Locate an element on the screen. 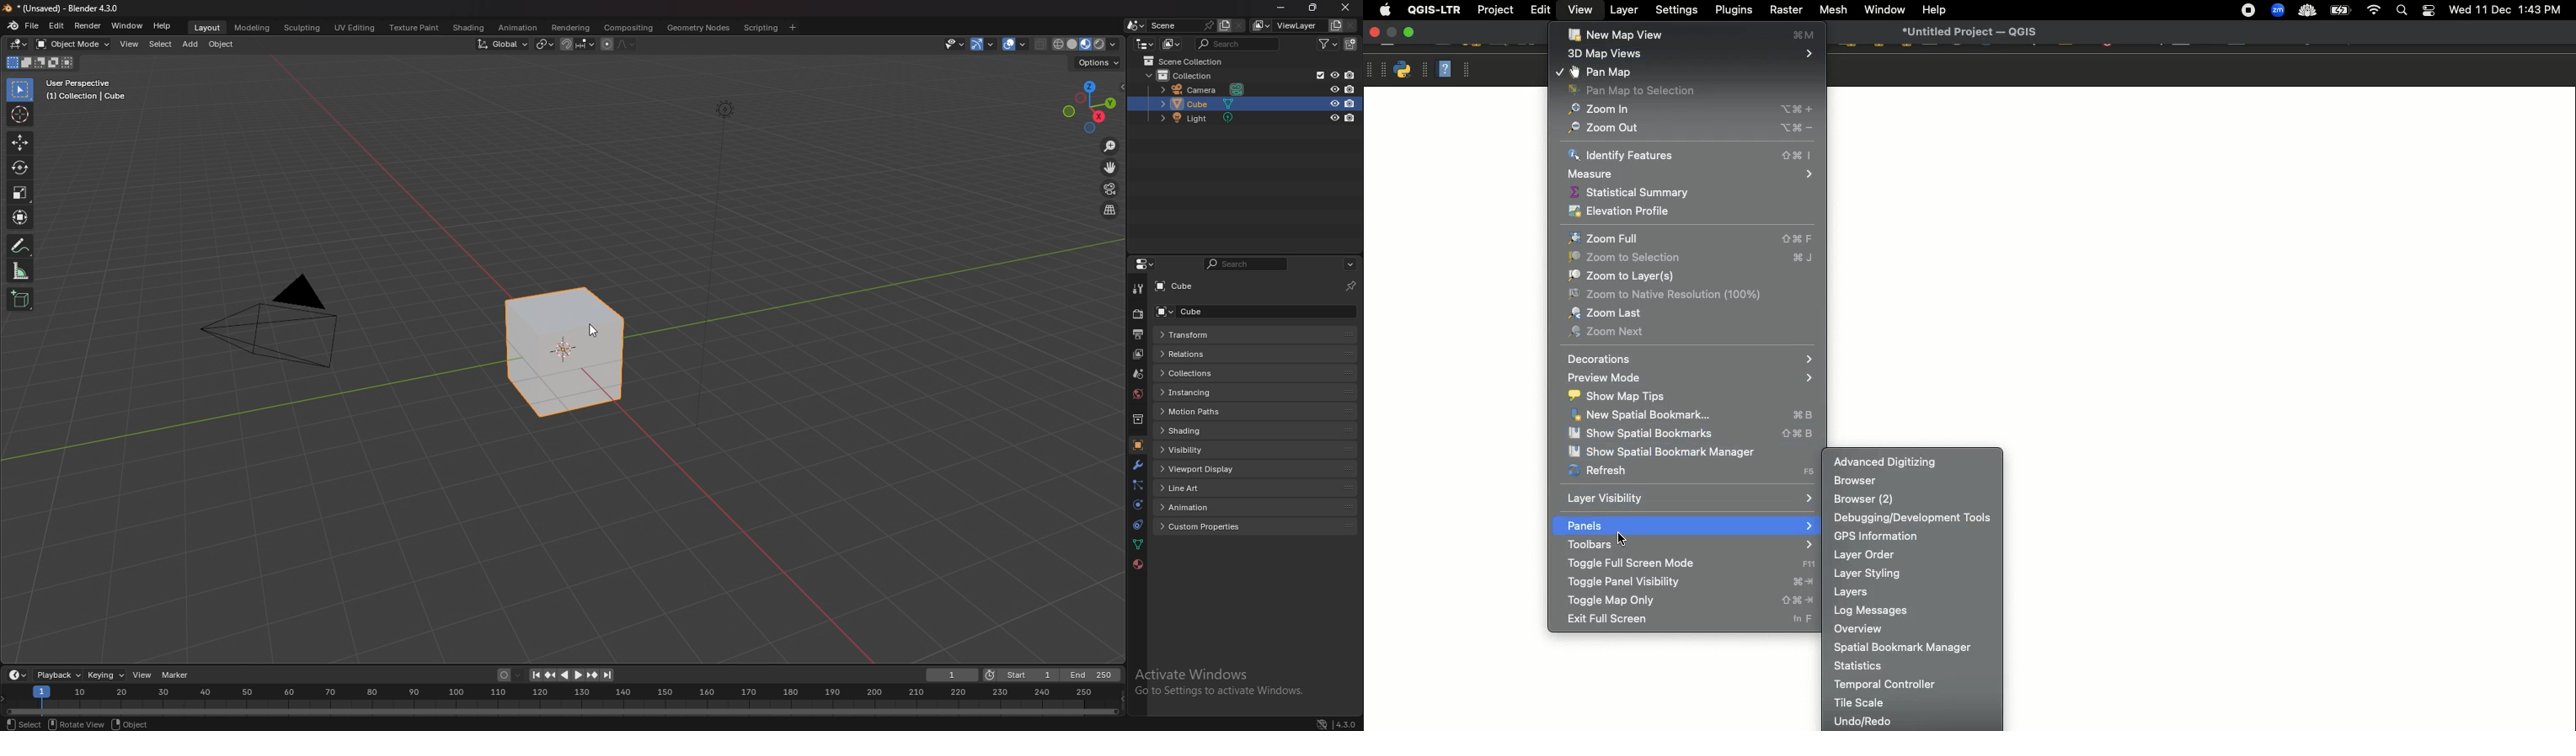  uv editing is located at coordinates (355, 28).